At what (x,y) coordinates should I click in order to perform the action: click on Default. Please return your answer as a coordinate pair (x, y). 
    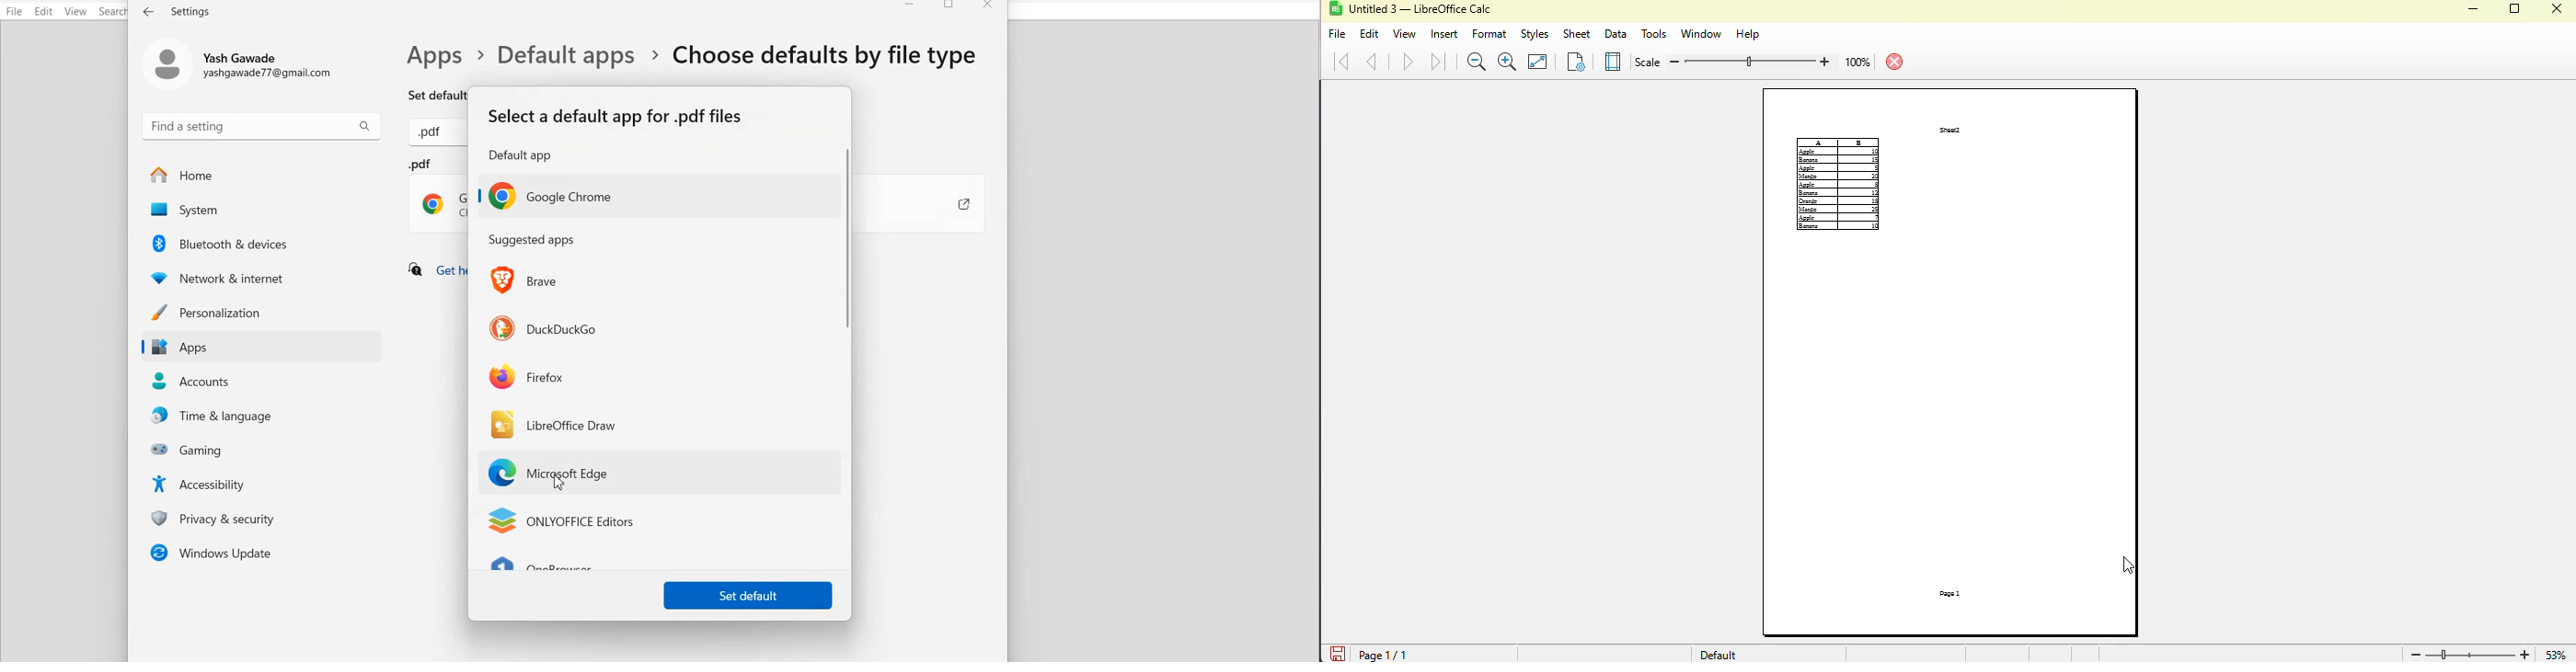
    Looking at the image, I should click on (1713, 654).